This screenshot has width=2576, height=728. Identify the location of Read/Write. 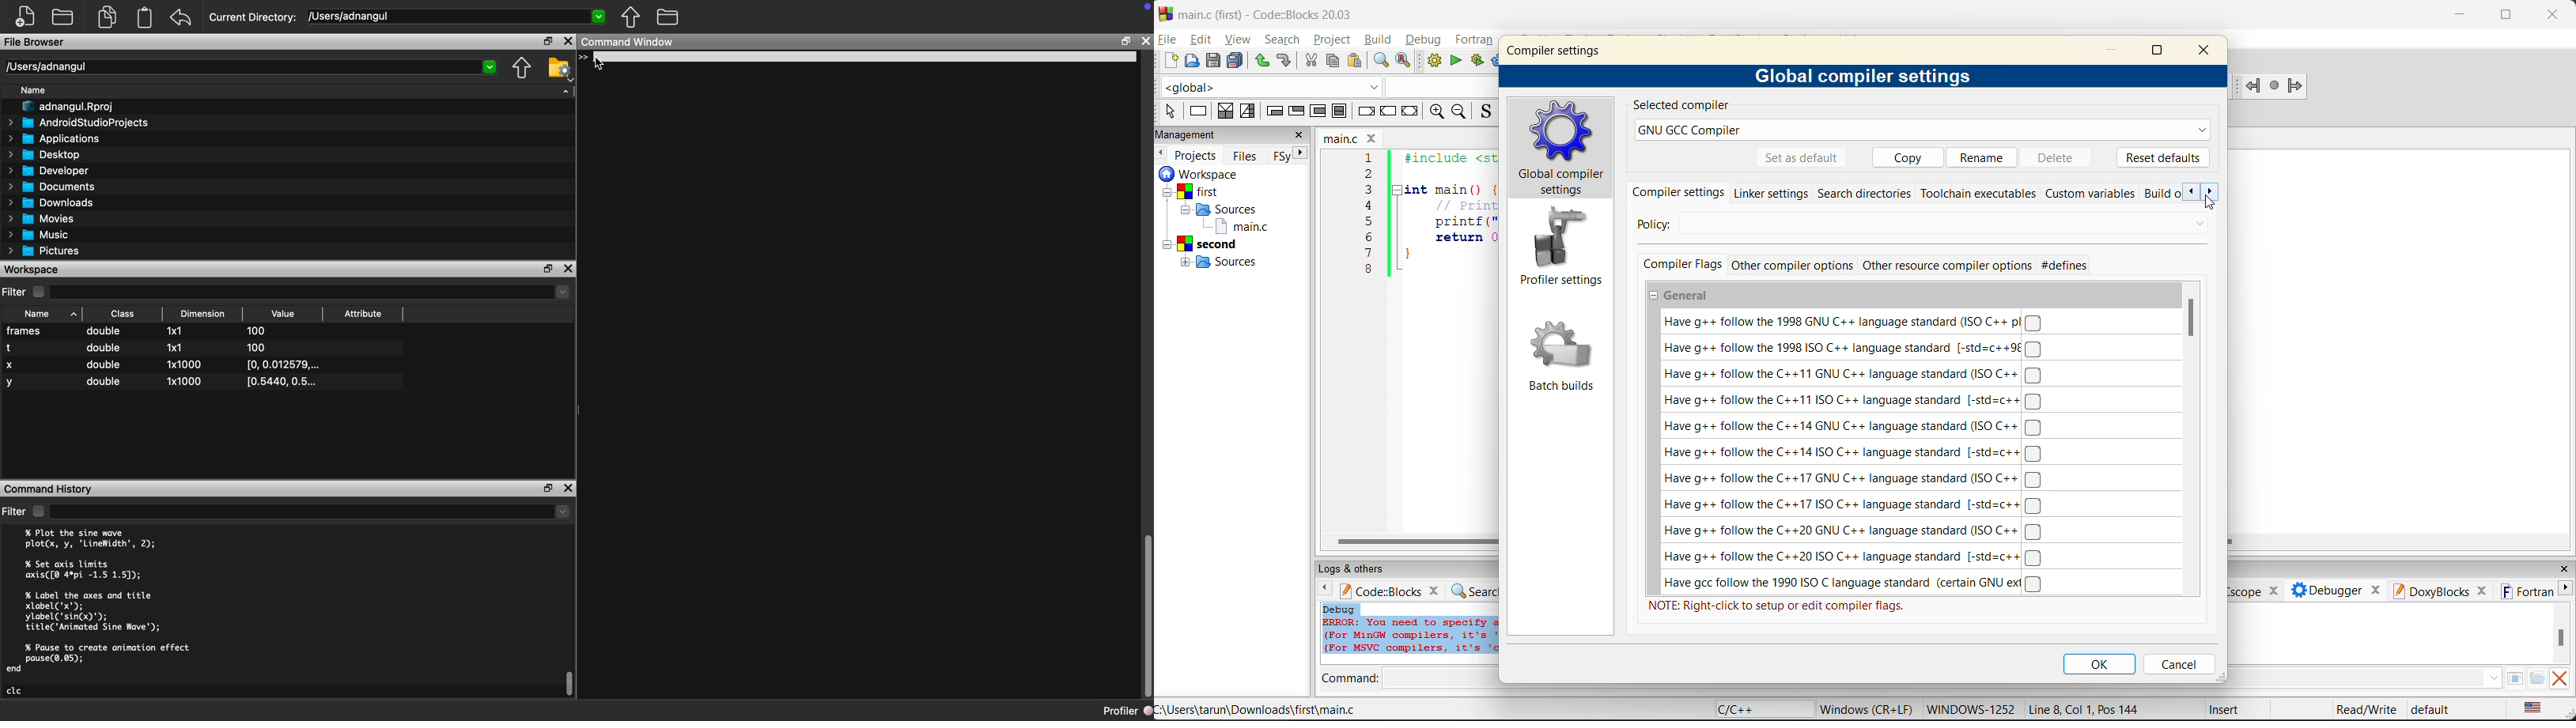
(2365, 708).